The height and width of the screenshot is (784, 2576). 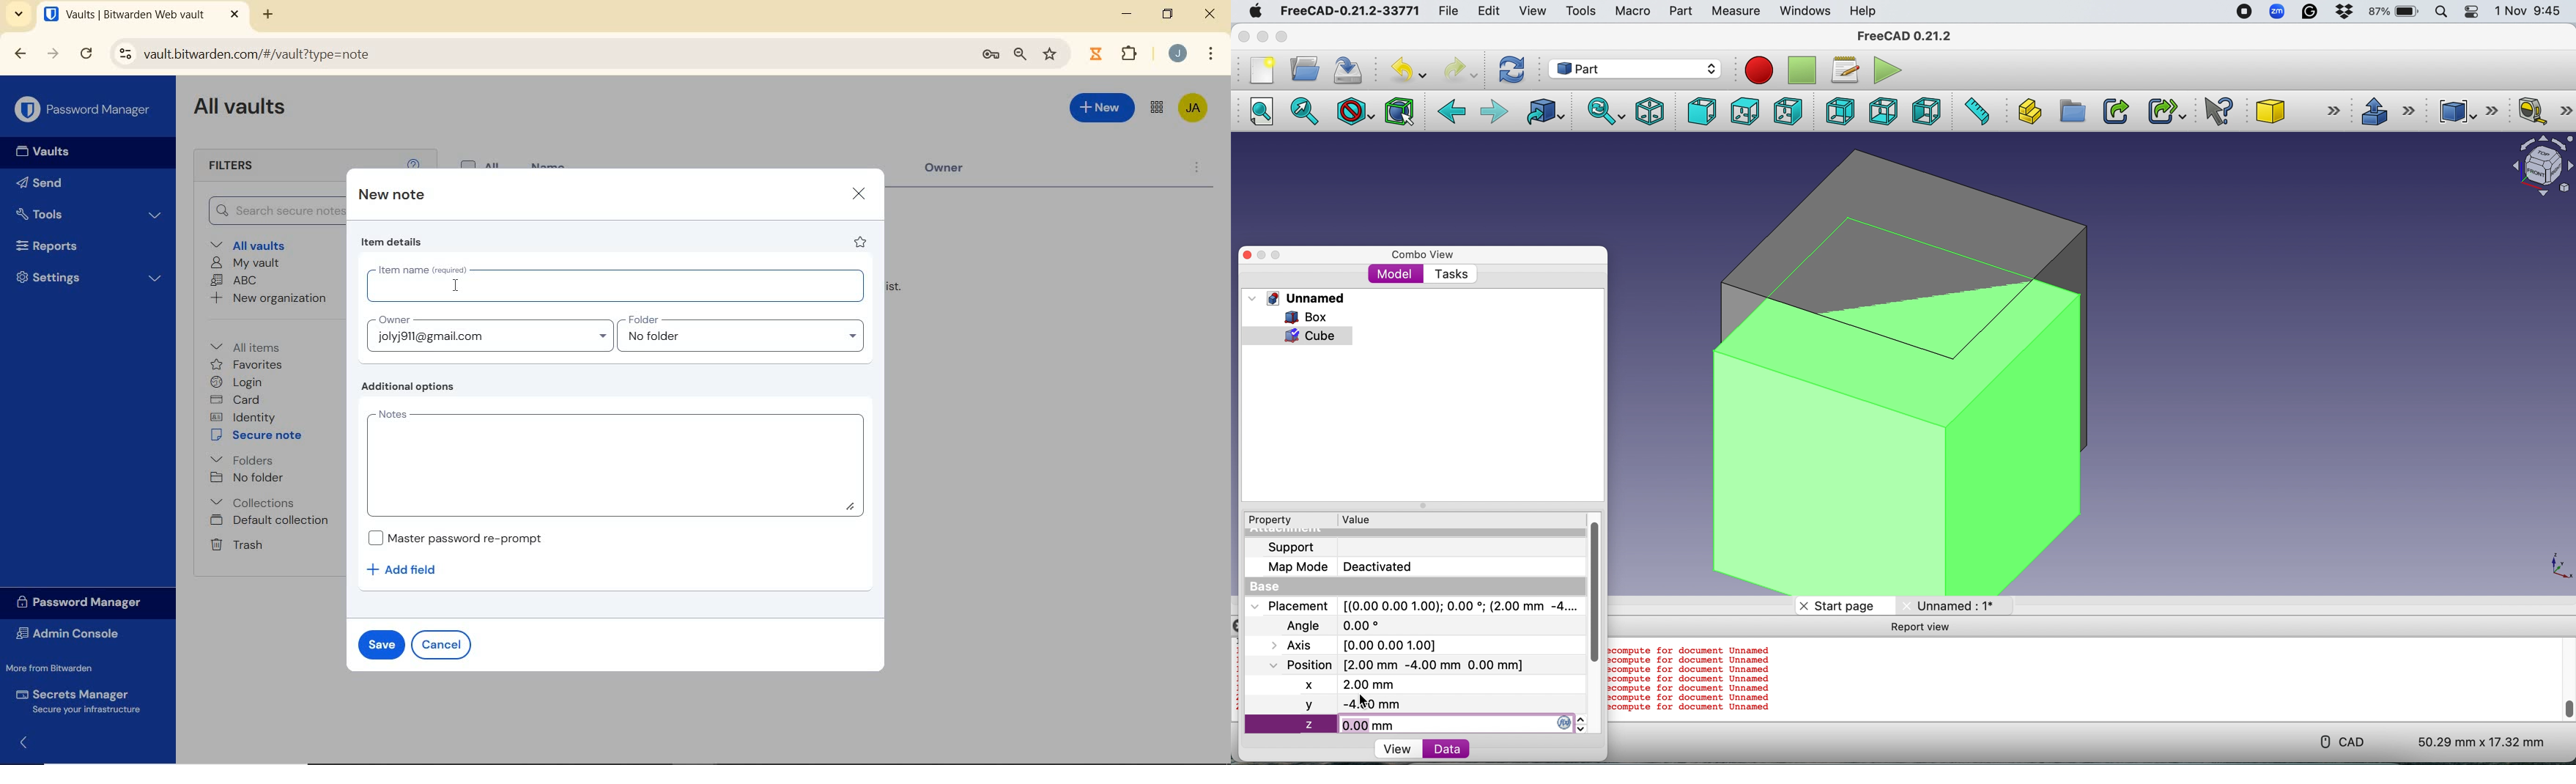 What do you see at coordinates (2027, 111) in the screenshot?
I see `Create part` at bounding box center [2027, 111].